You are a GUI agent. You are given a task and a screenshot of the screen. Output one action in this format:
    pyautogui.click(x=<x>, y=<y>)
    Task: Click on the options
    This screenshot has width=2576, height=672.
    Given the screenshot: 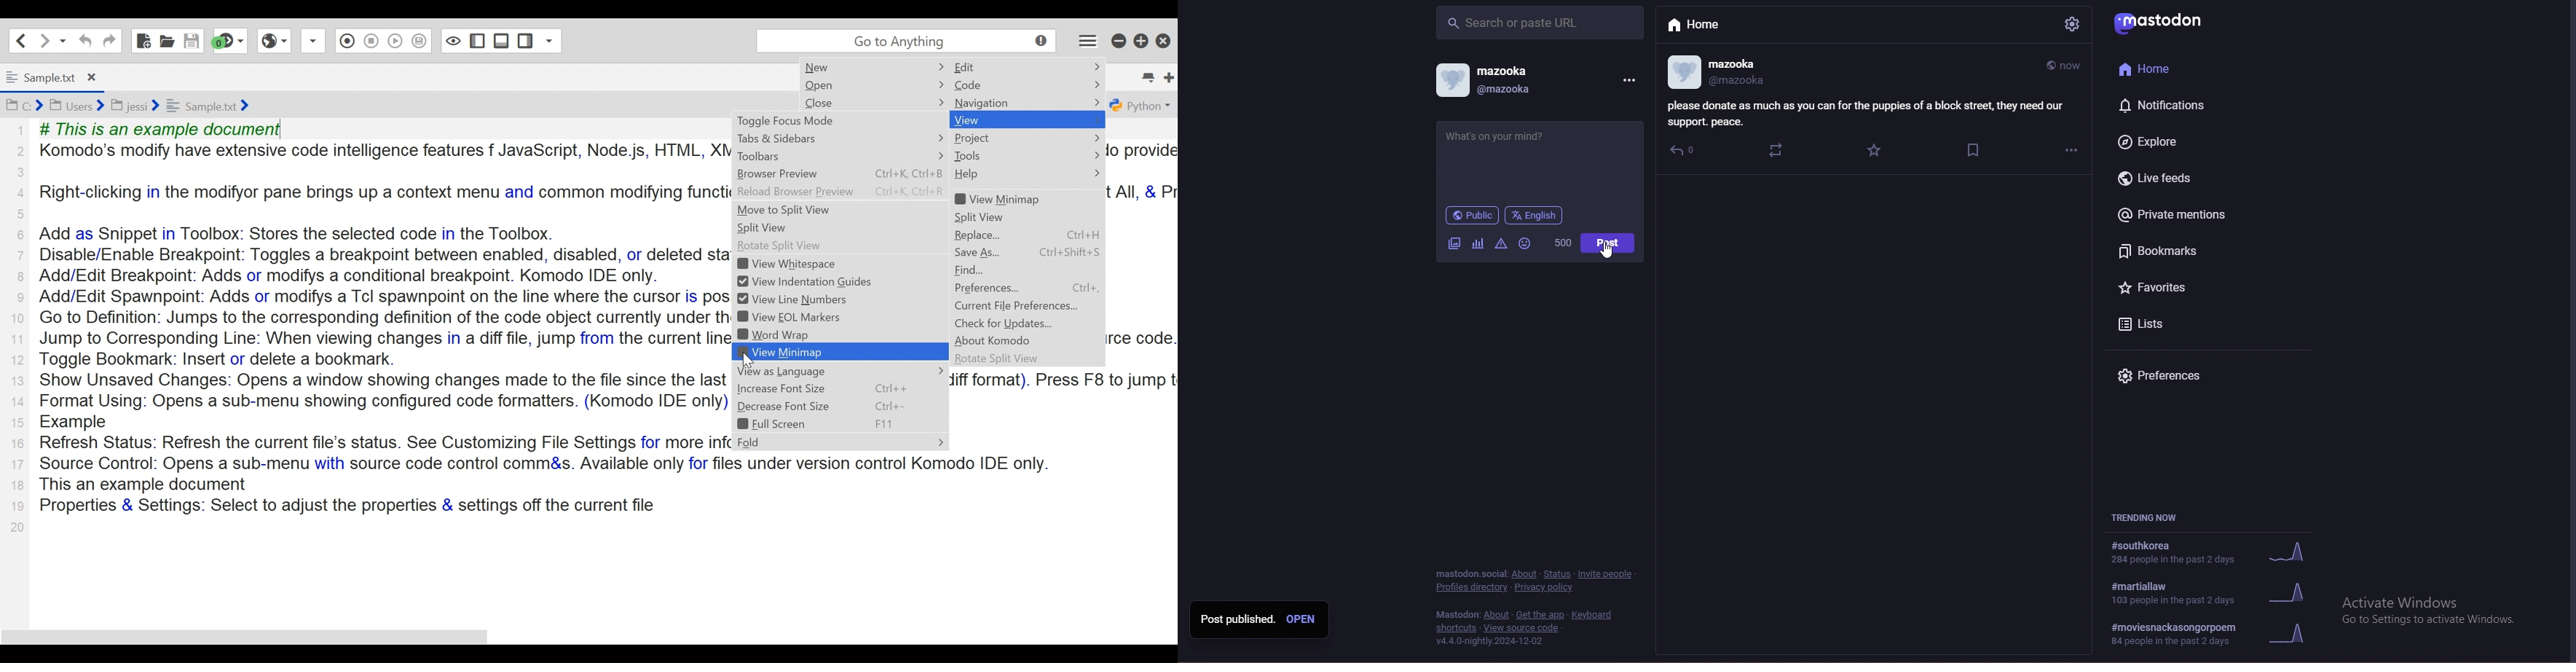 What is the action you would take?
    pyautogui.click(x=1632, y=79)
    